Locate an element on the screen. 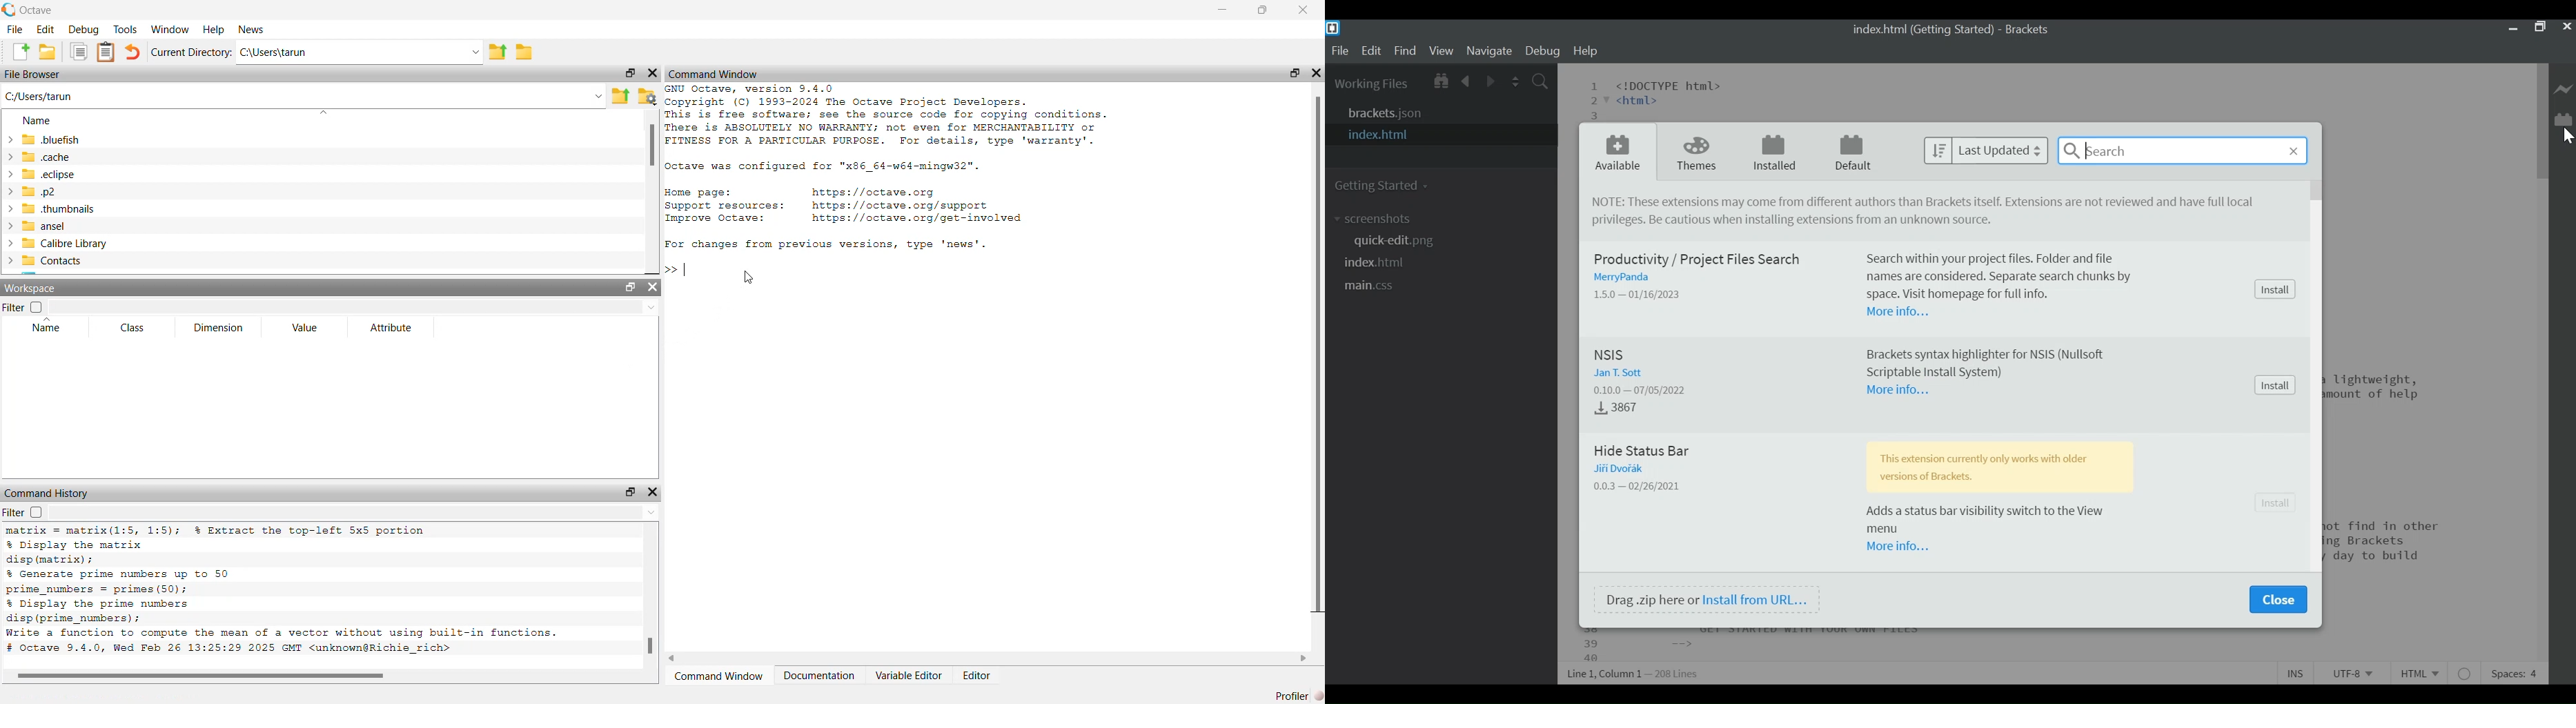 This screenshot has width=2576, height=728. Toggle Insert or Overwrite is located at coordinates (2297, 673).